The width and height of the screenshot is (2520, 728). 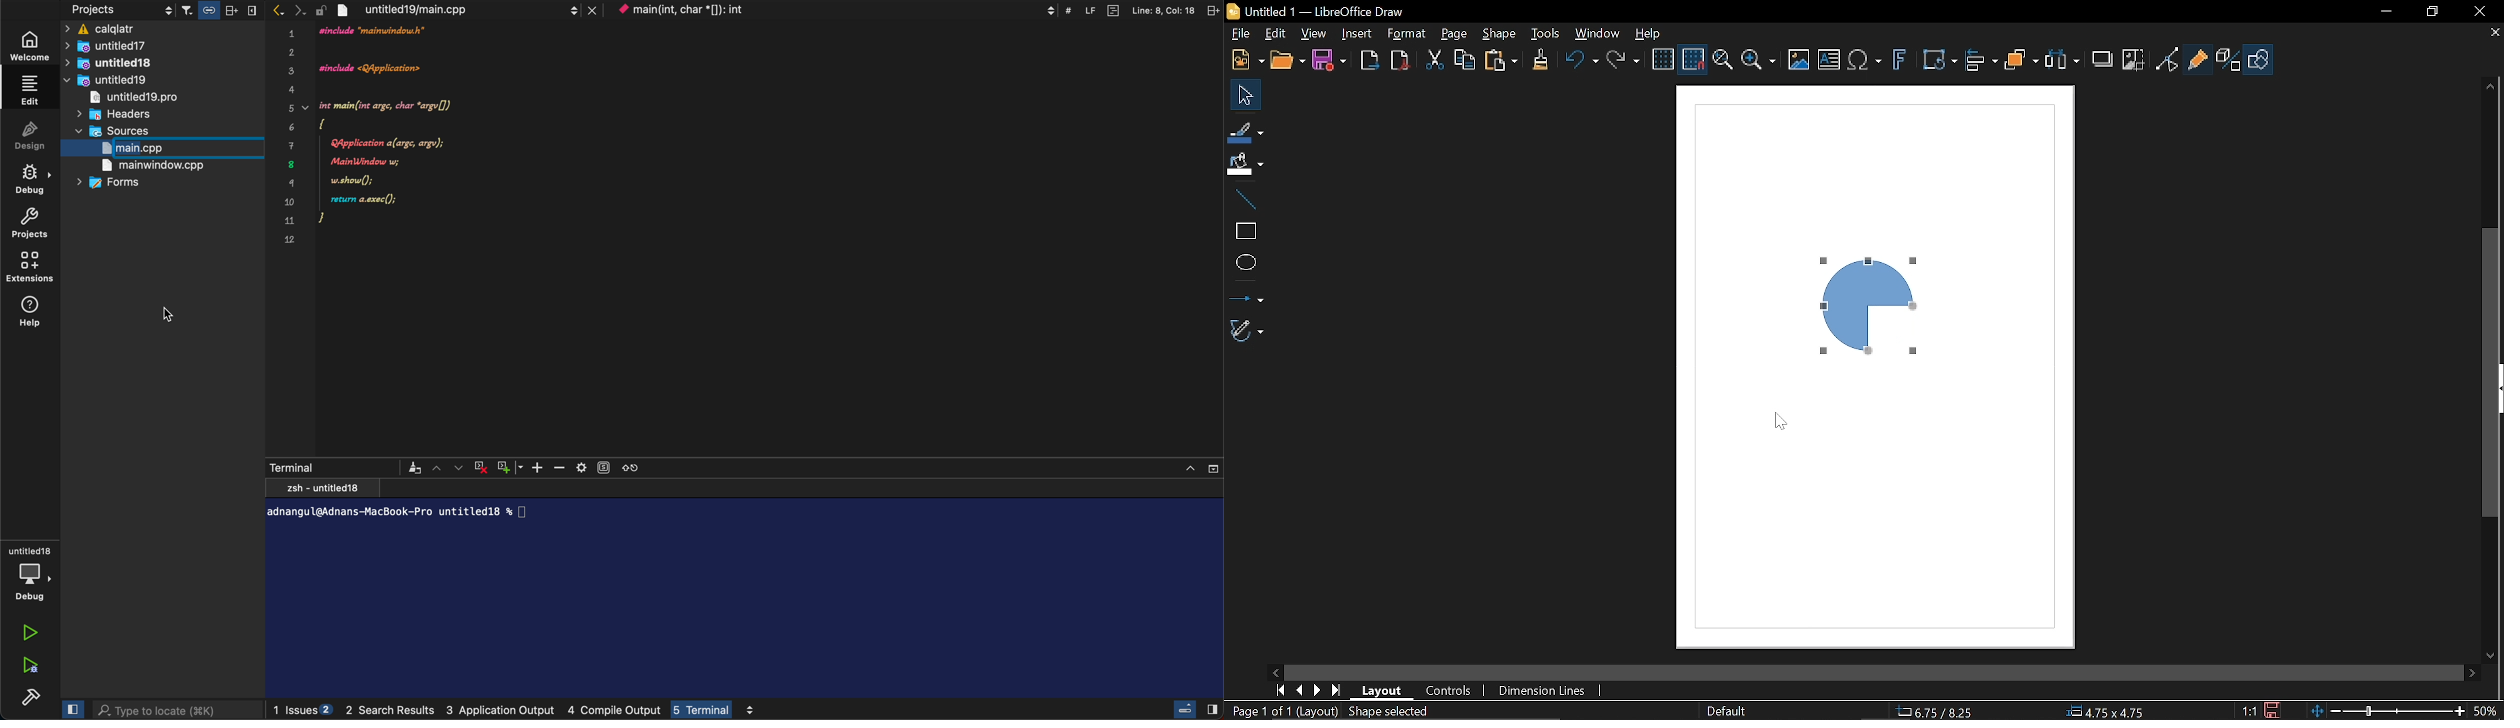 I want to click on Add Window, so click(x=510, y=467).